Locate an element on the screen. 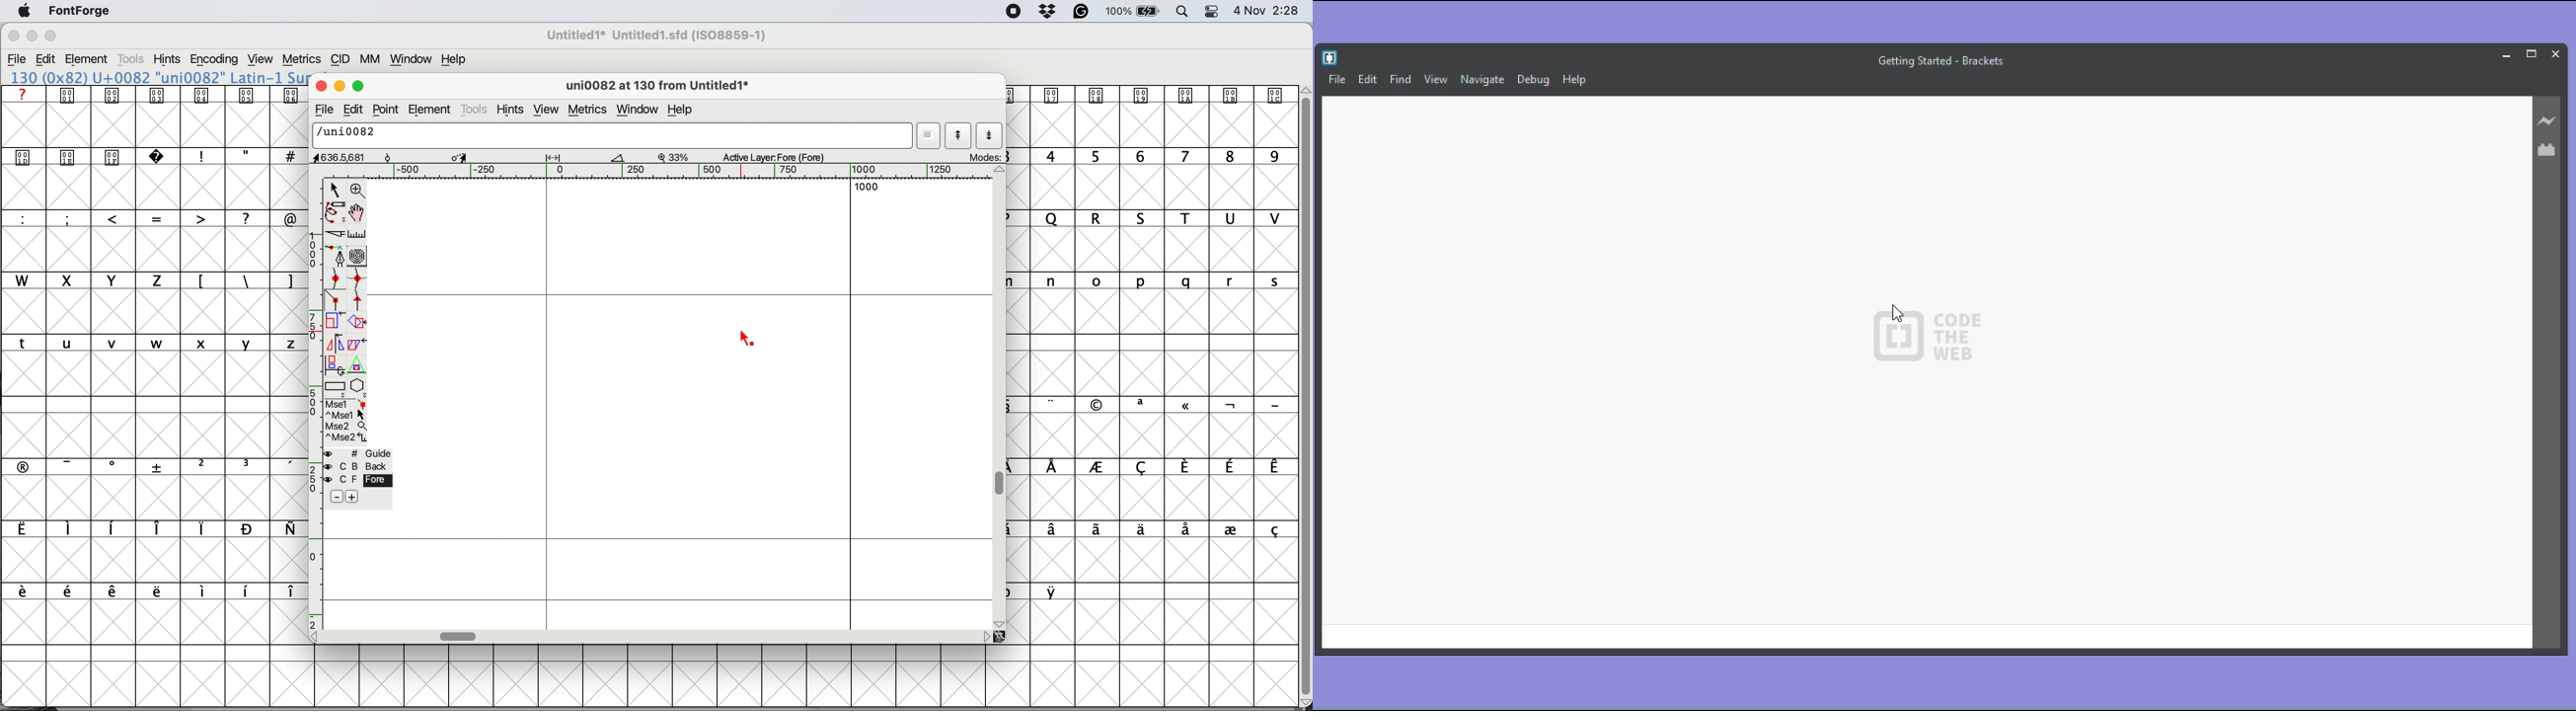 This screenshot has width=2576, height=728. CODE THE WEB - logo is located at coordinates (1927, 340).